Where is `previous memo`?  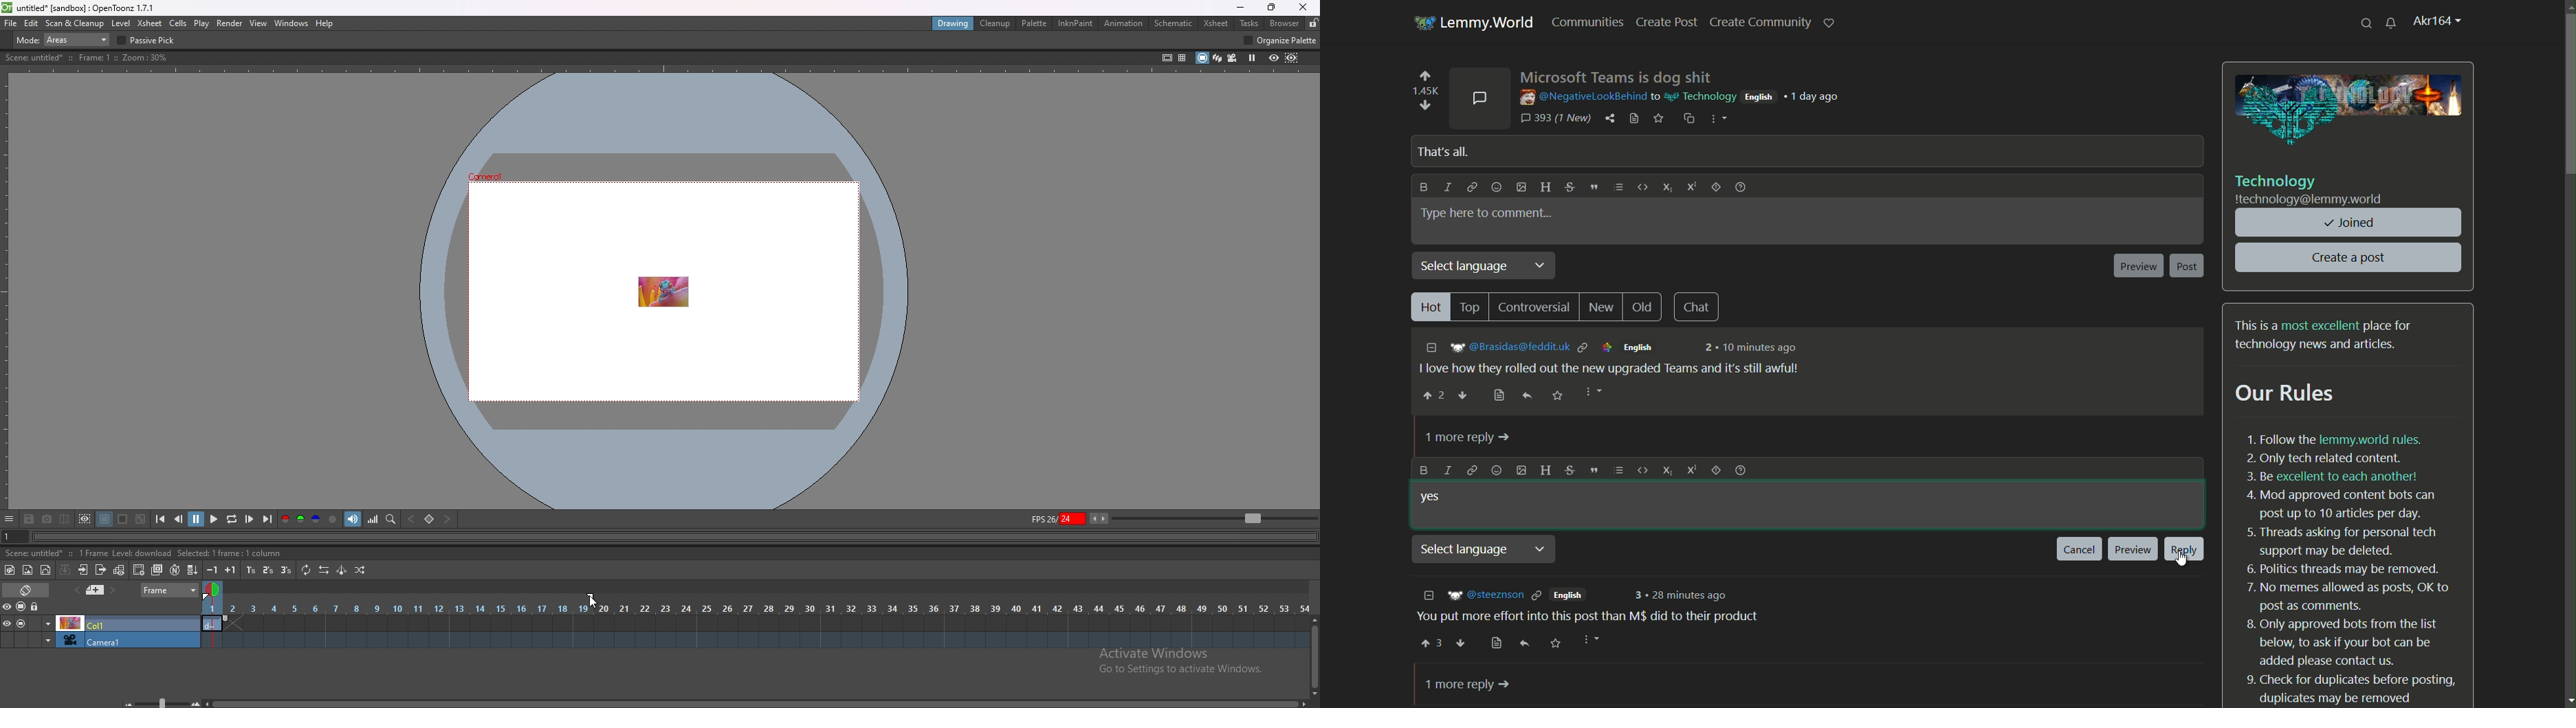
previous memo is located at coordinates (95, 590).